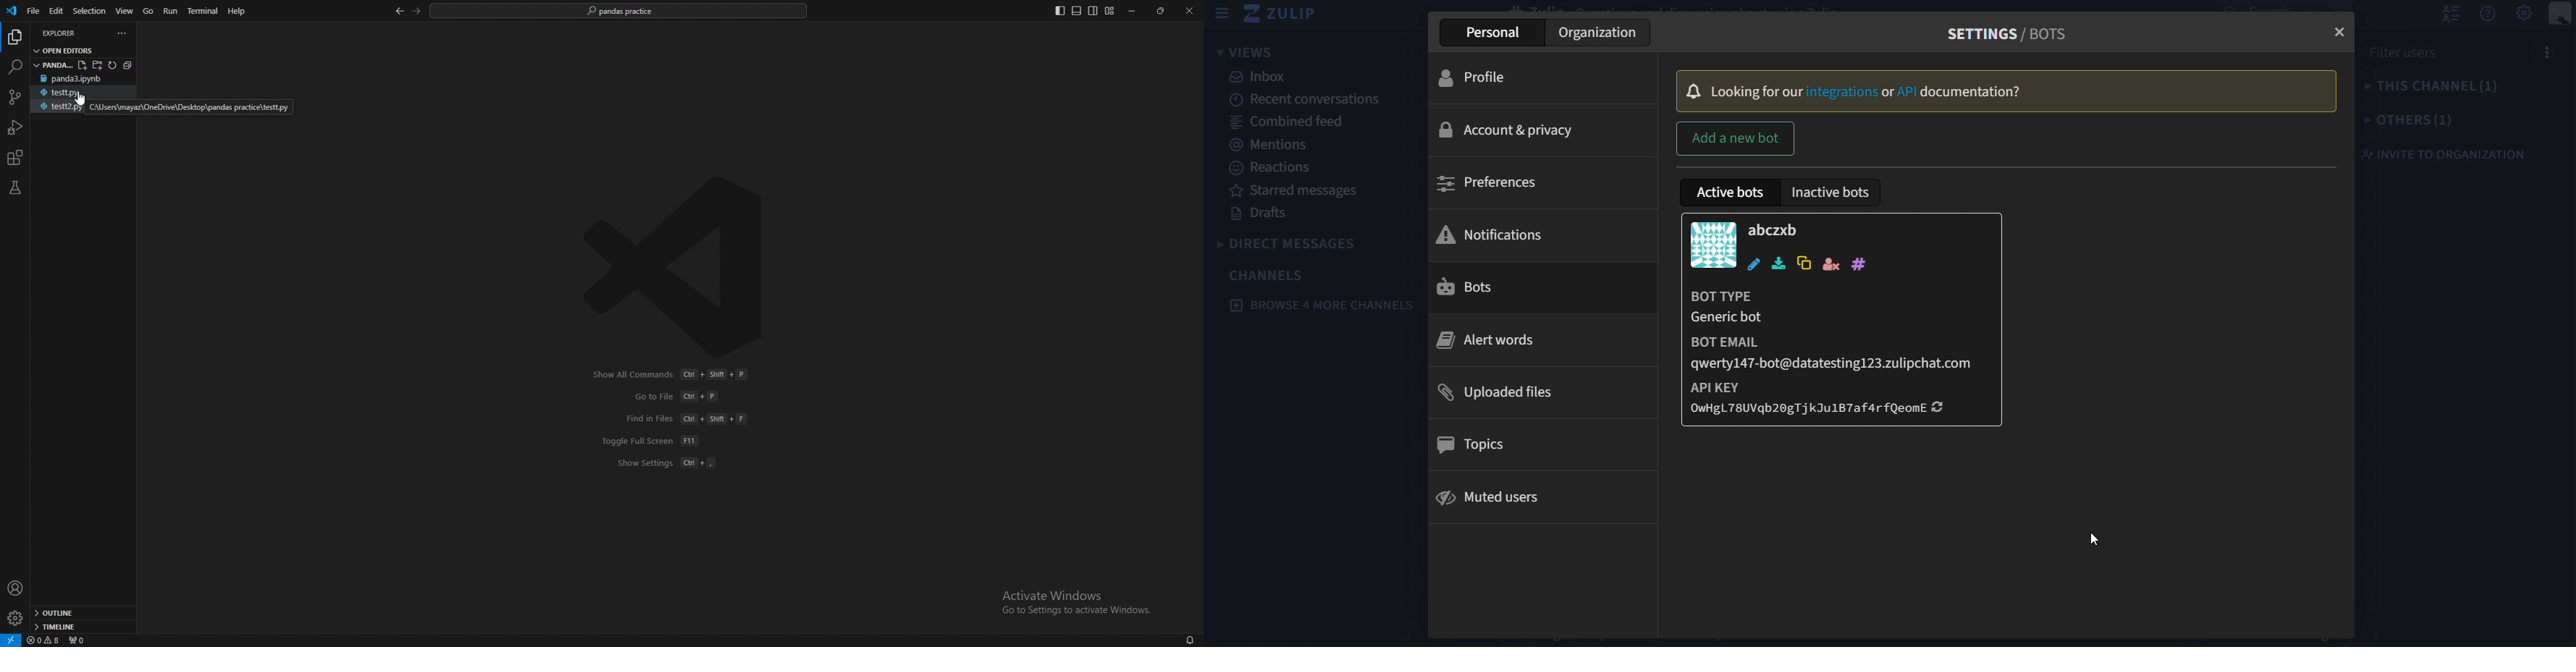  I want to click on main menu, so click(2559, 14).